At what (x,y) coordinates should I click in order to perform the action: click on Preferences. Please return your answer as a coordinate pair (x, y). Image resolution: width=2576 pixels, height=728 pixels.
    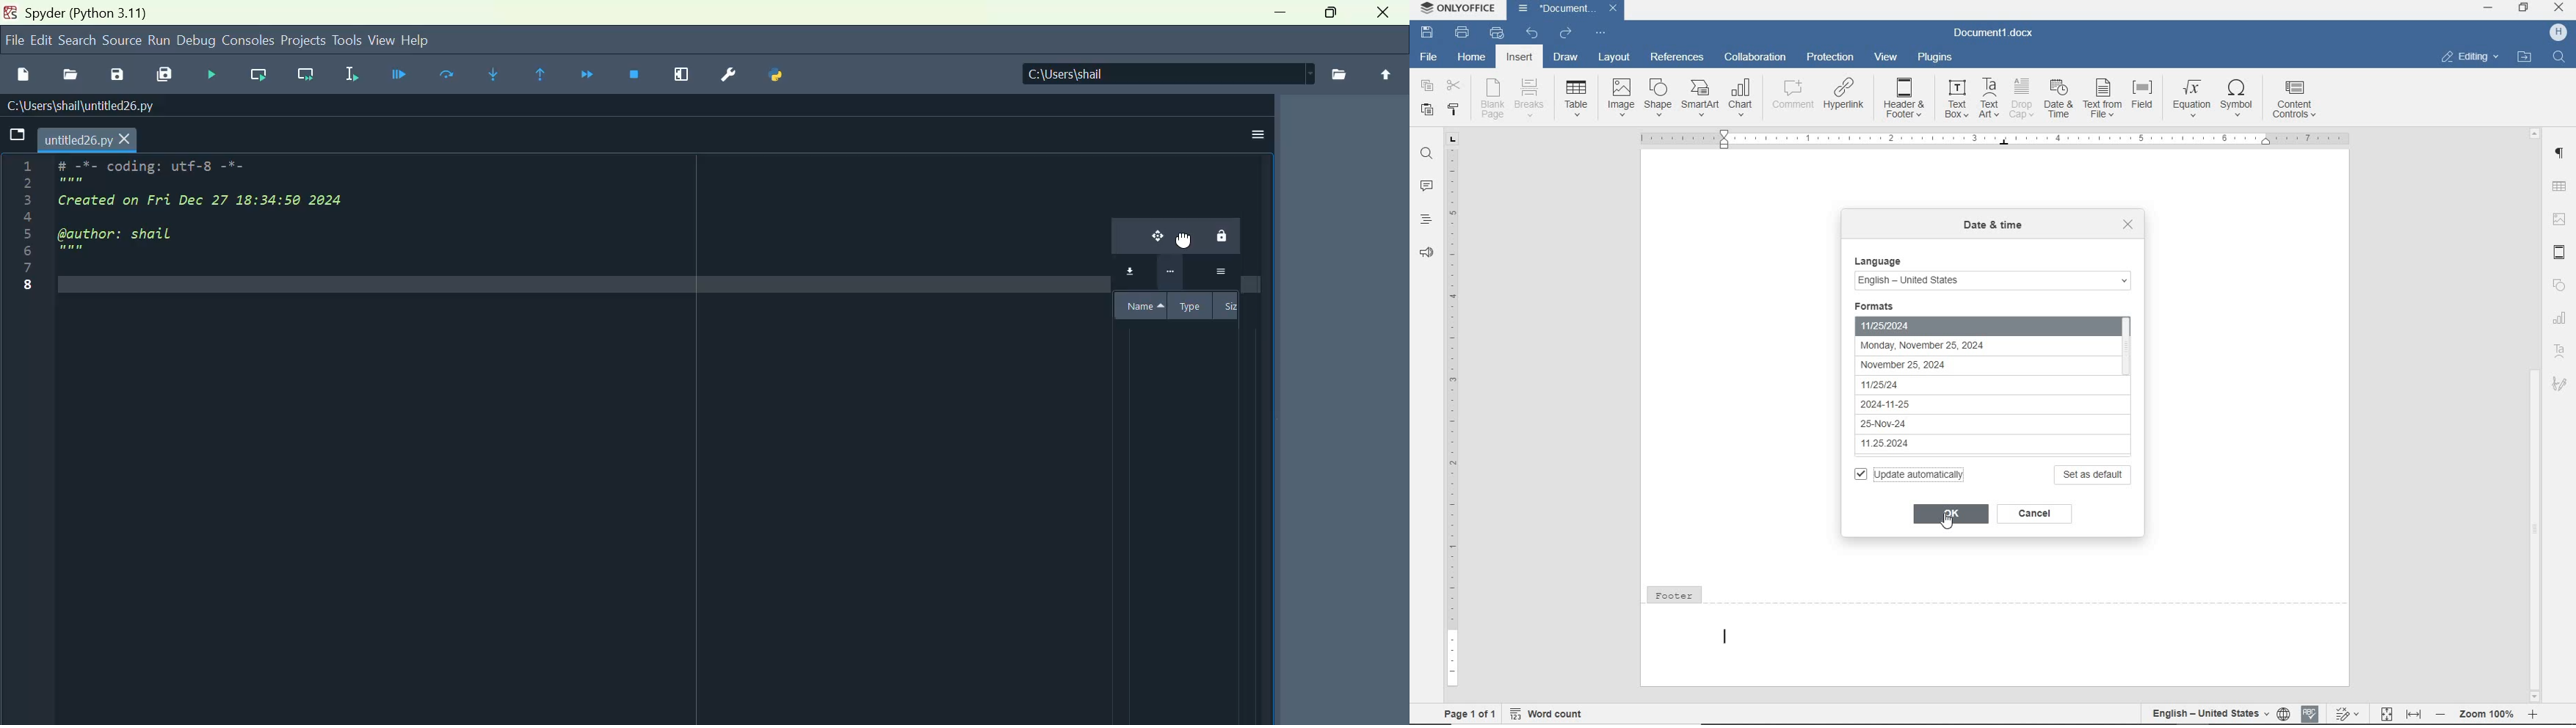
    Looking at the image, I should click on (727, 75).